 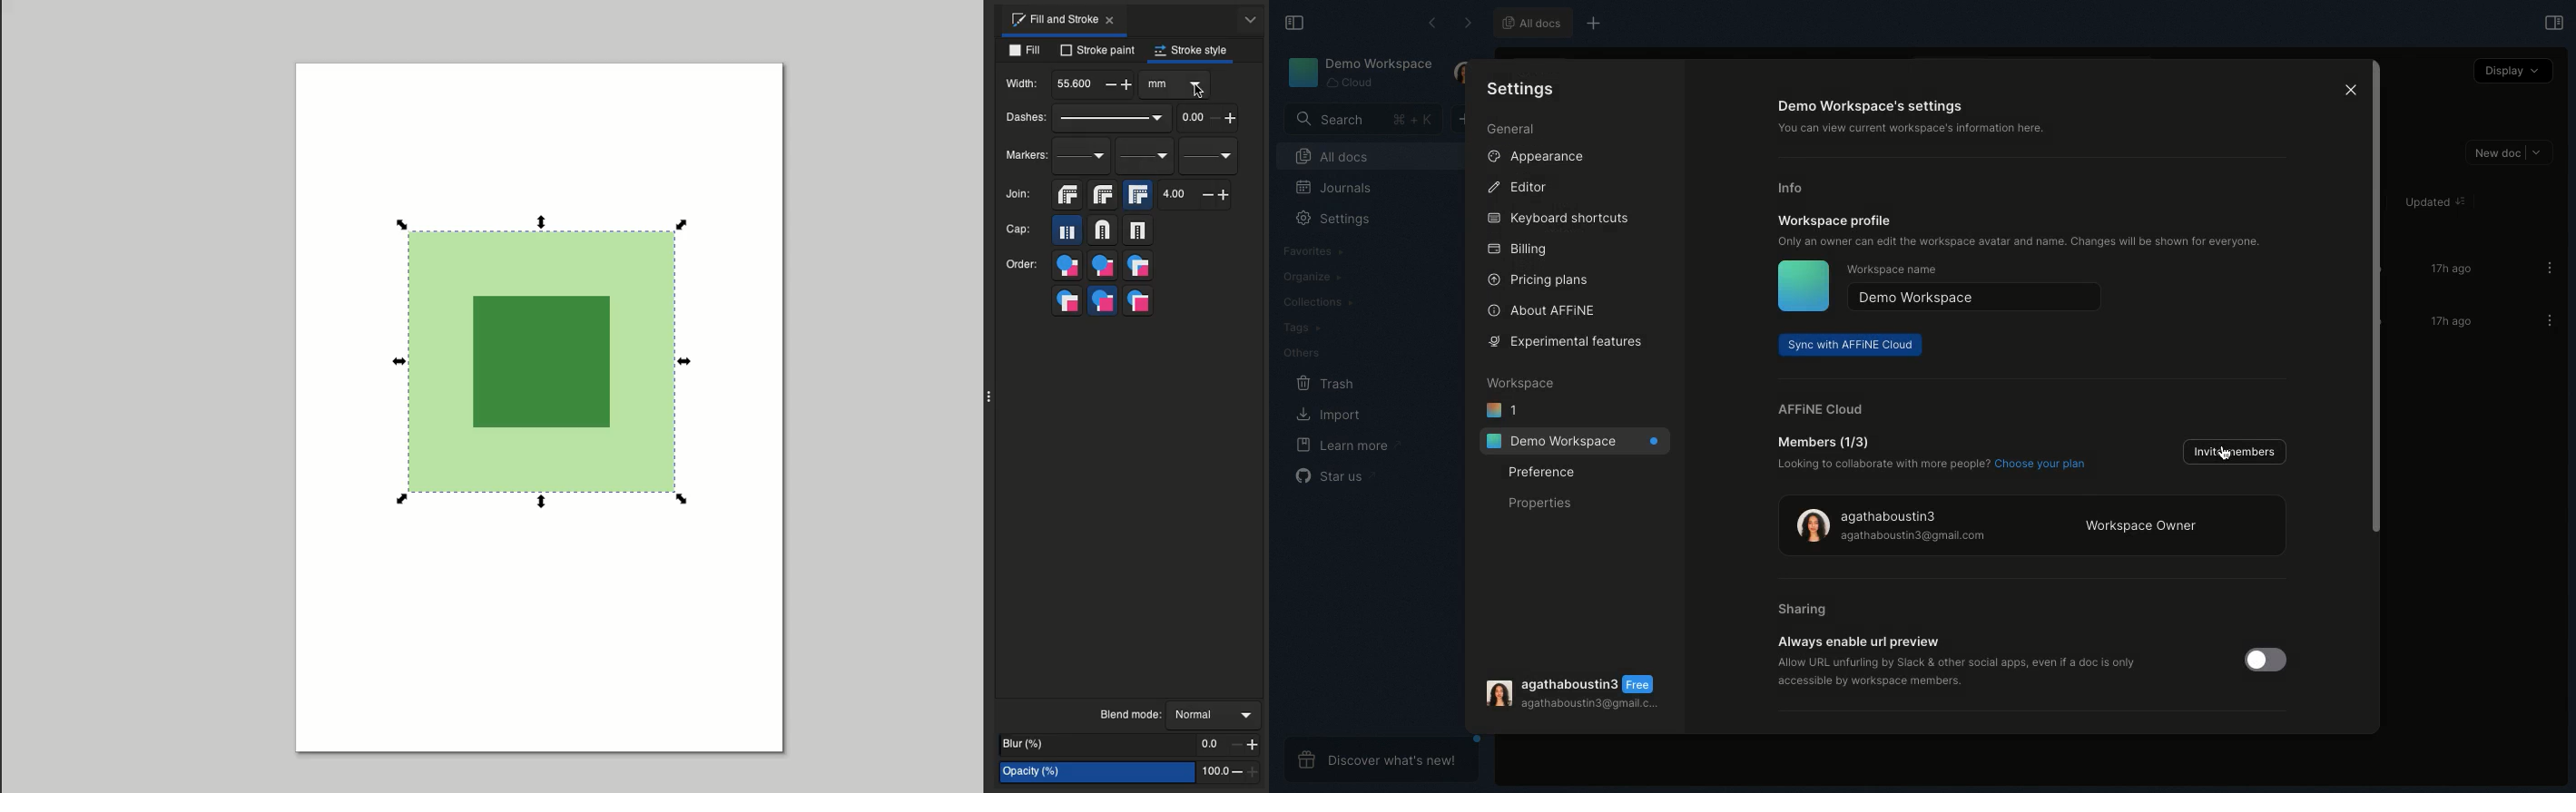 What do you see at coordinates (390, 362) in the screenshot?
I see `Scale selection` at bounding box center [390, 362].